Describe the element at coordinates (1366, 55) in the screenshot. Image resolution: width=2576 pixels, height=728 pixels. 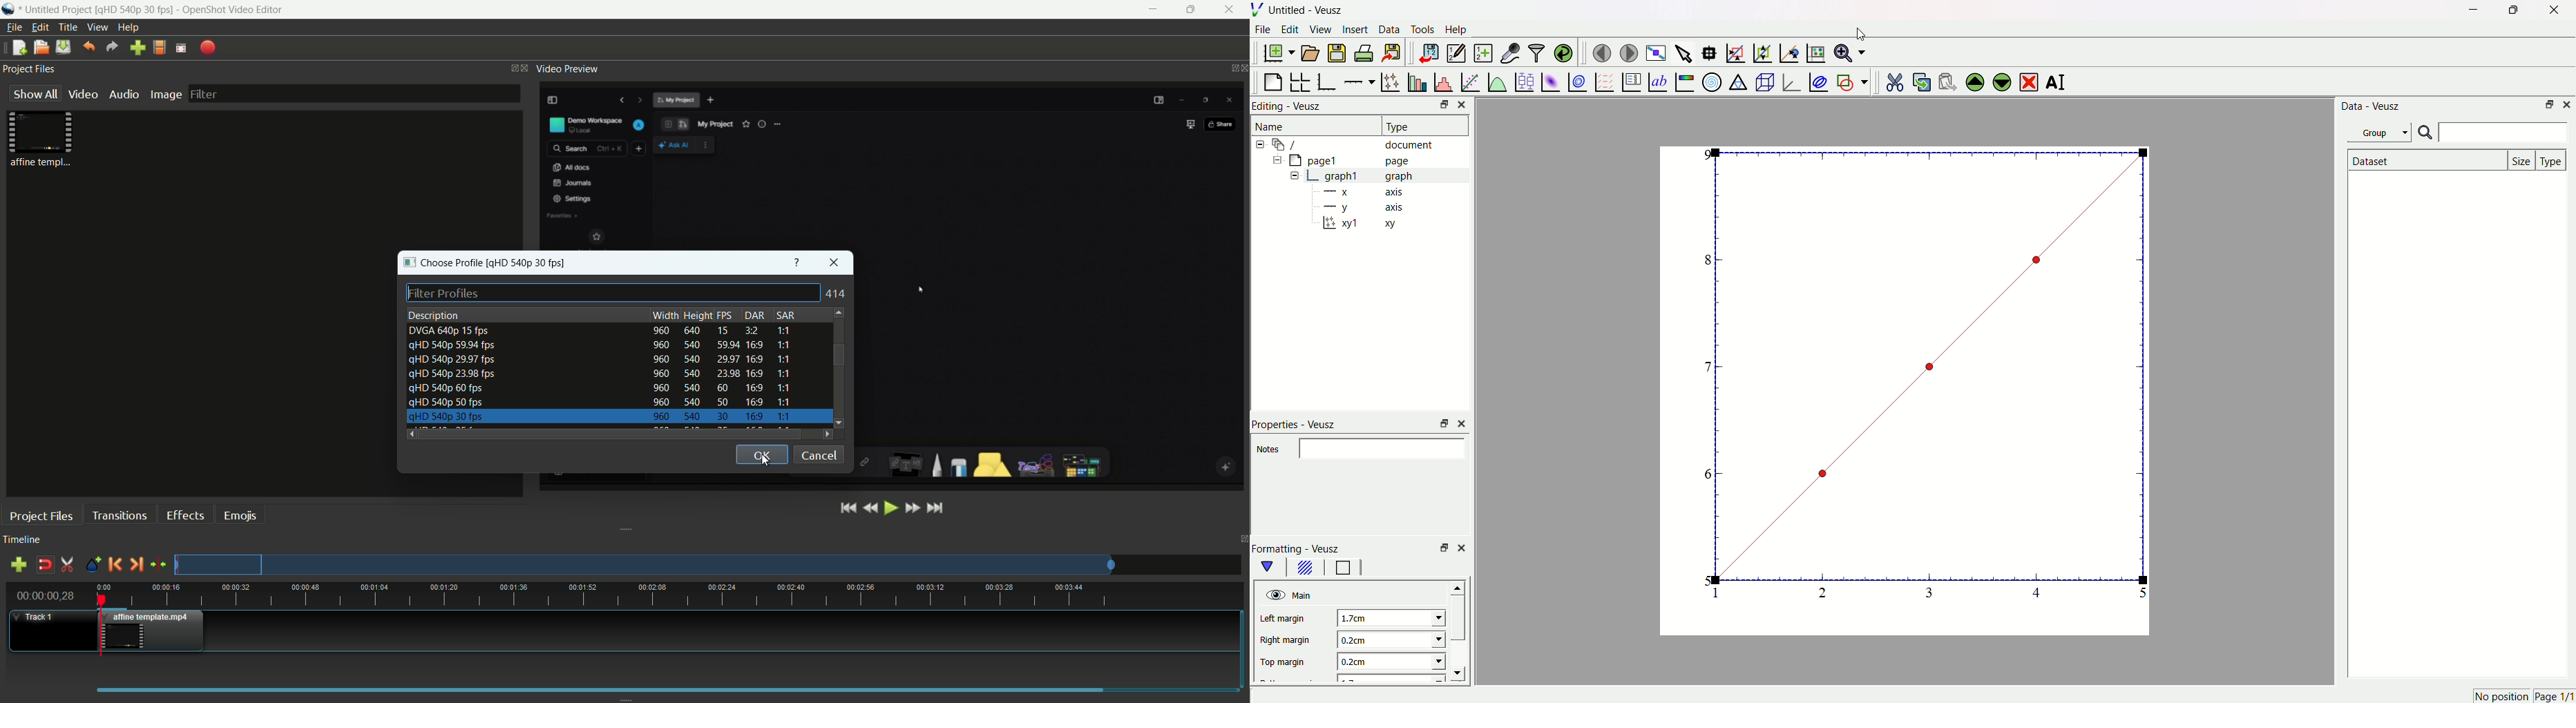
I see `print document` at that location.